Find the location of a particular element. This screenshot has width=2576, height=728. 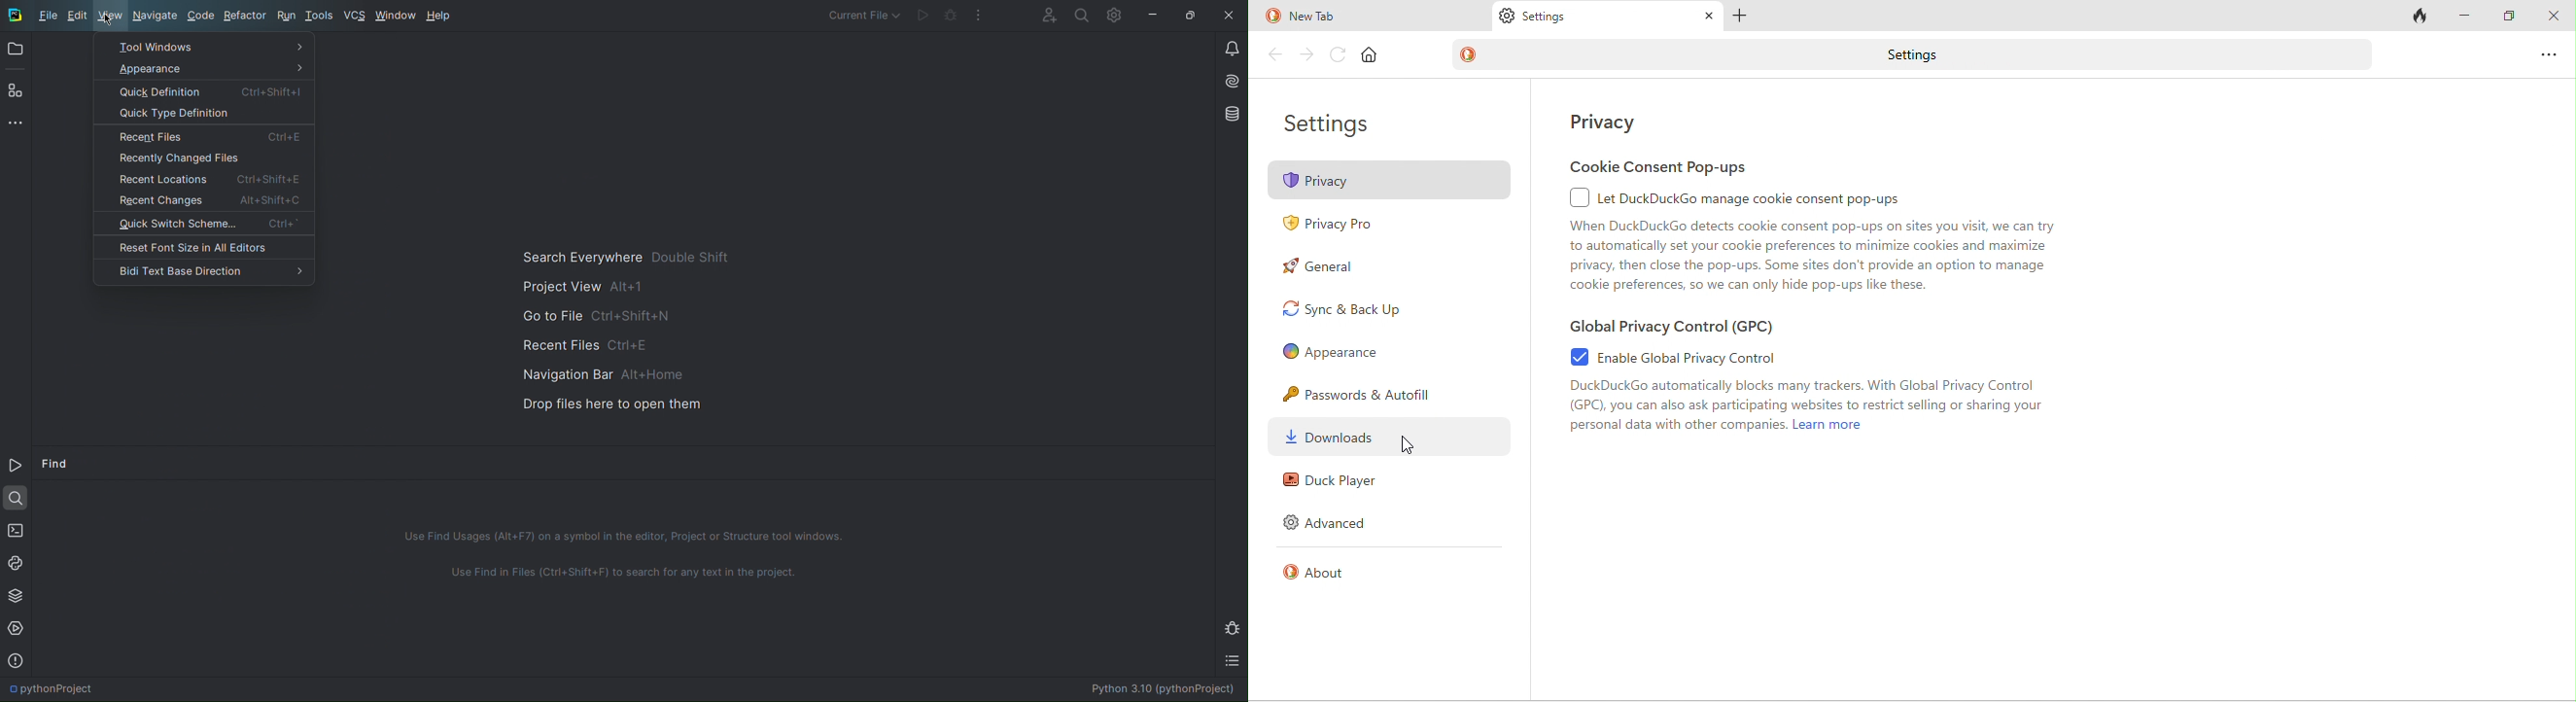

Code is located at coordinates (199, 16).